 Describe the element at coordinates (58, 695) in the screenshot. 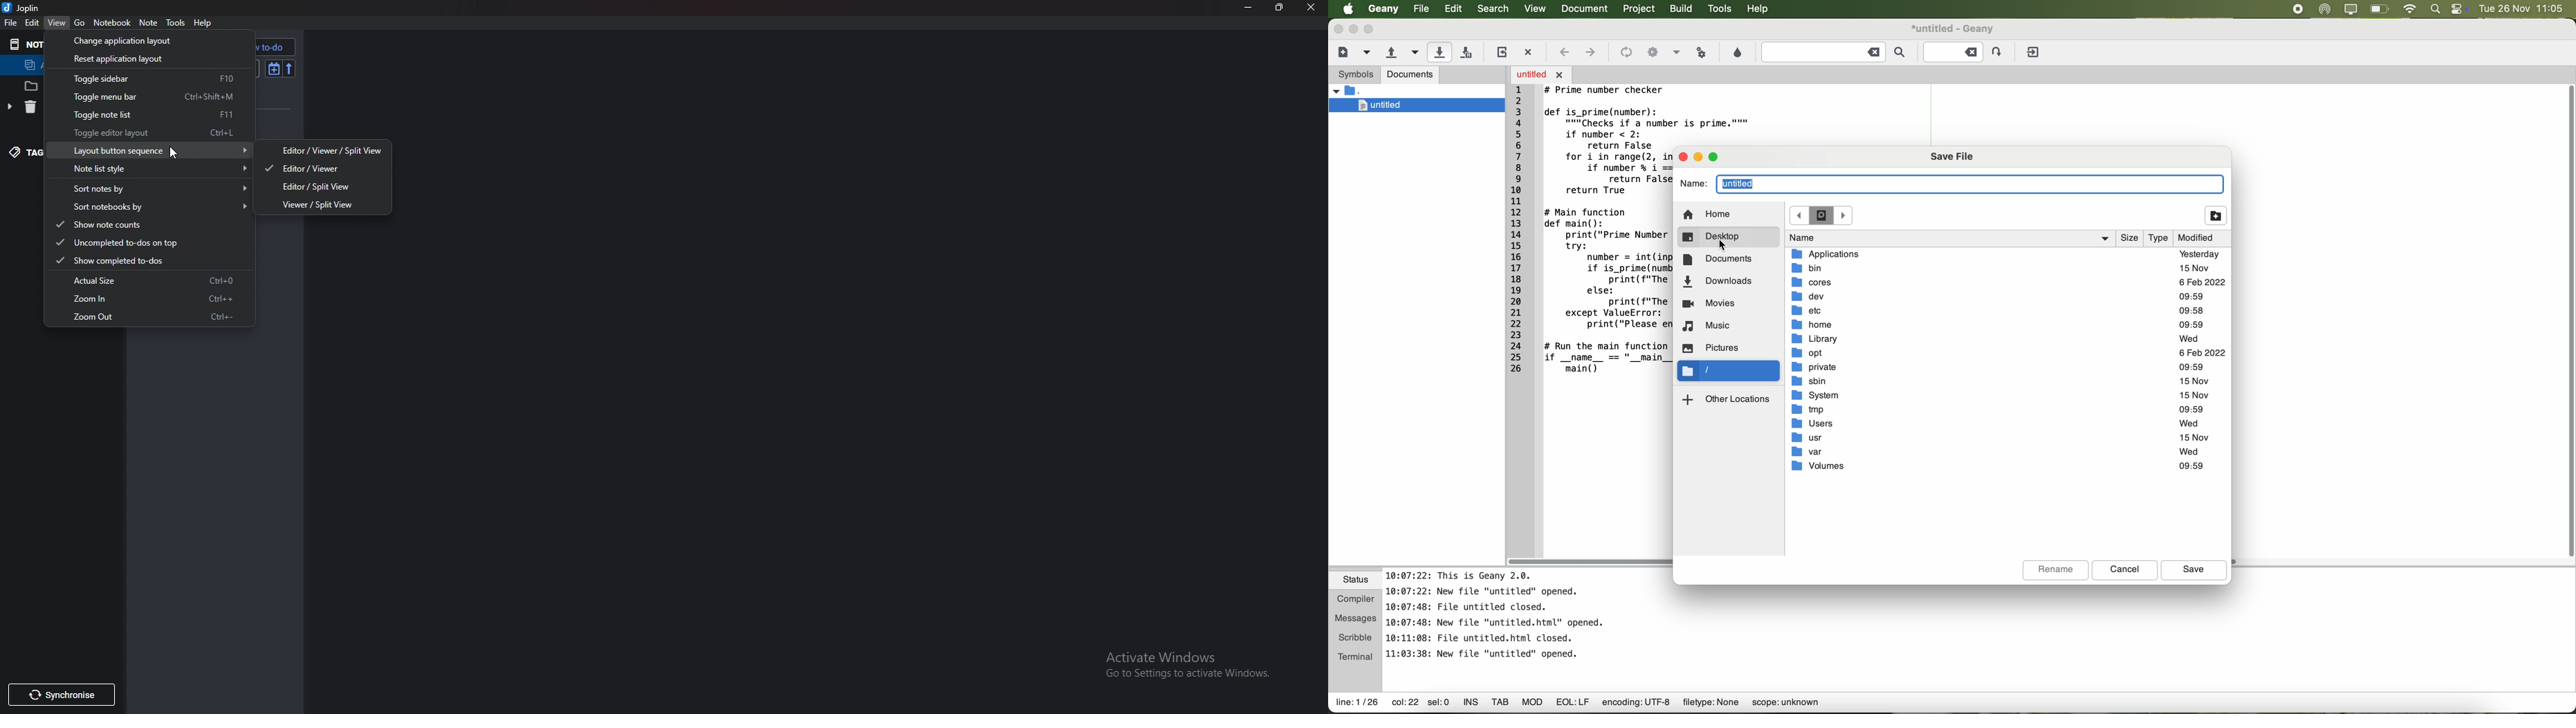

I see `Synchronize` at that location.